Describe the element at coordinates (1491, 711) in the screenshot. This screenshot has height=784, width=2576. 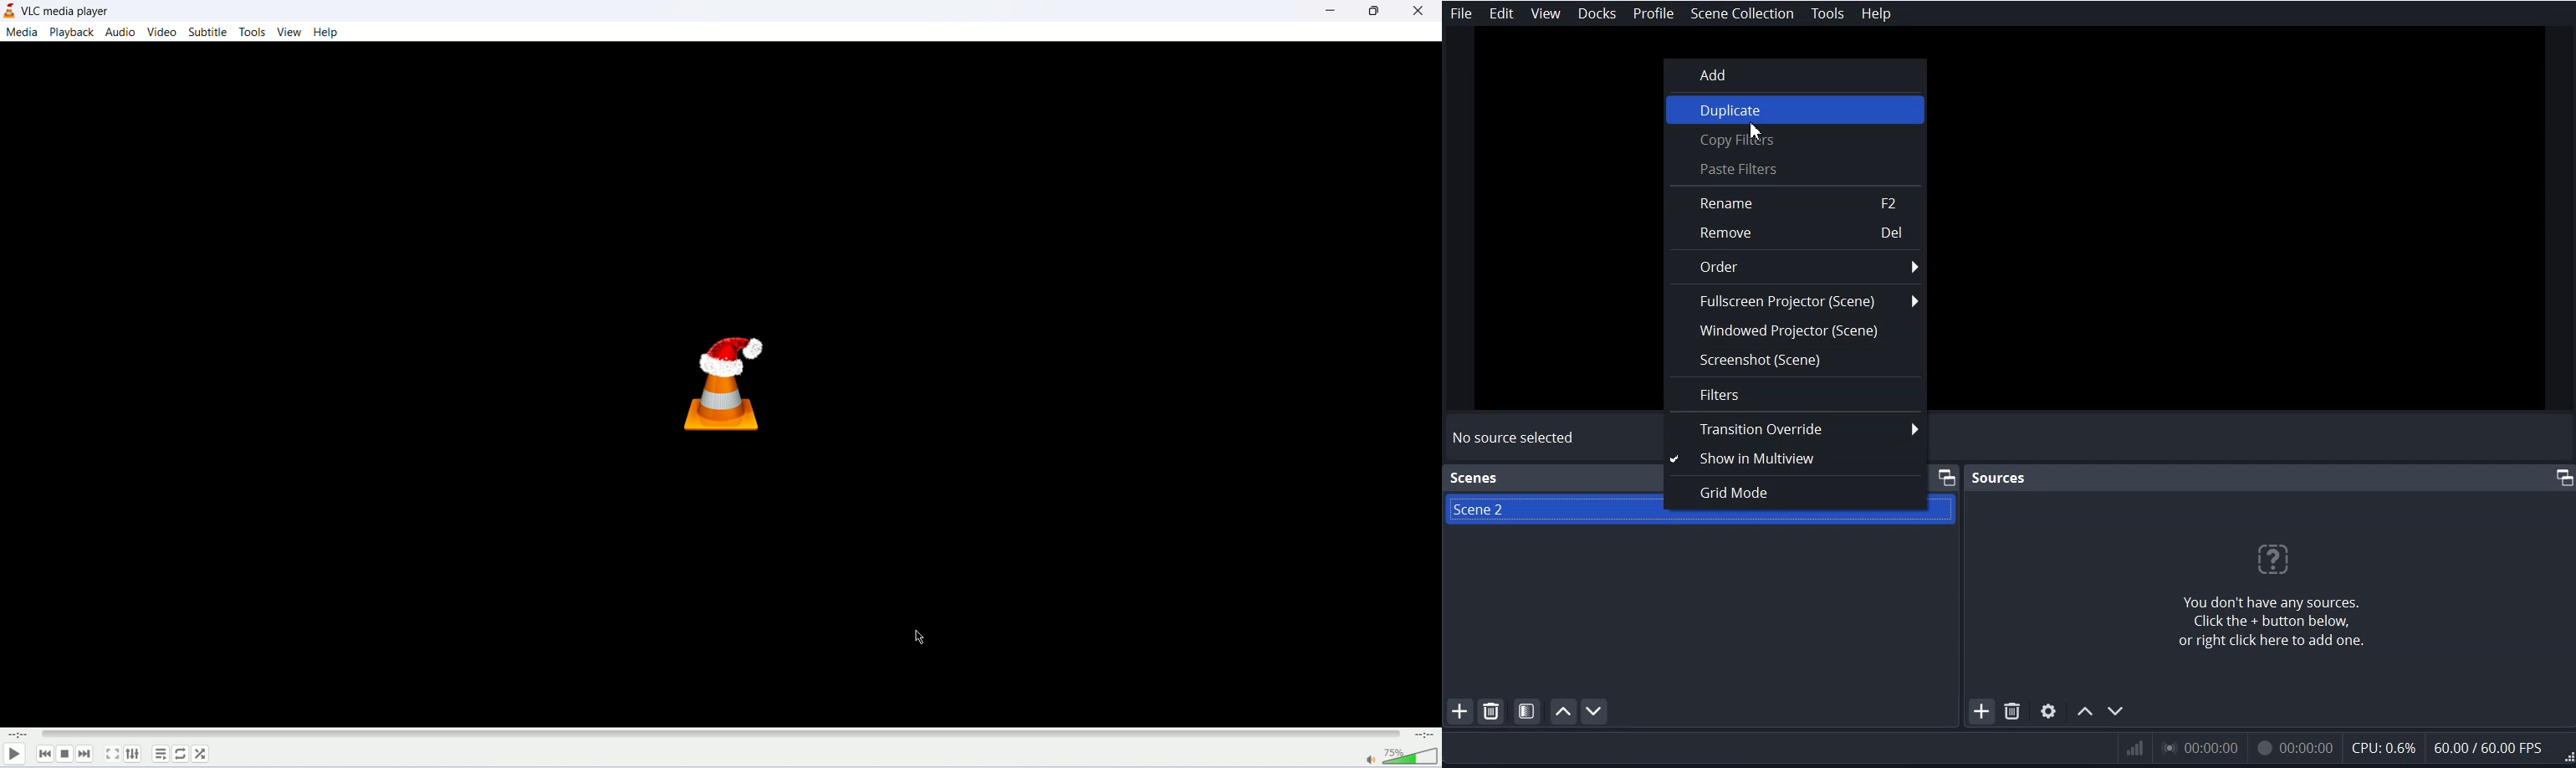
I see `Remove selected Scene` at that location.